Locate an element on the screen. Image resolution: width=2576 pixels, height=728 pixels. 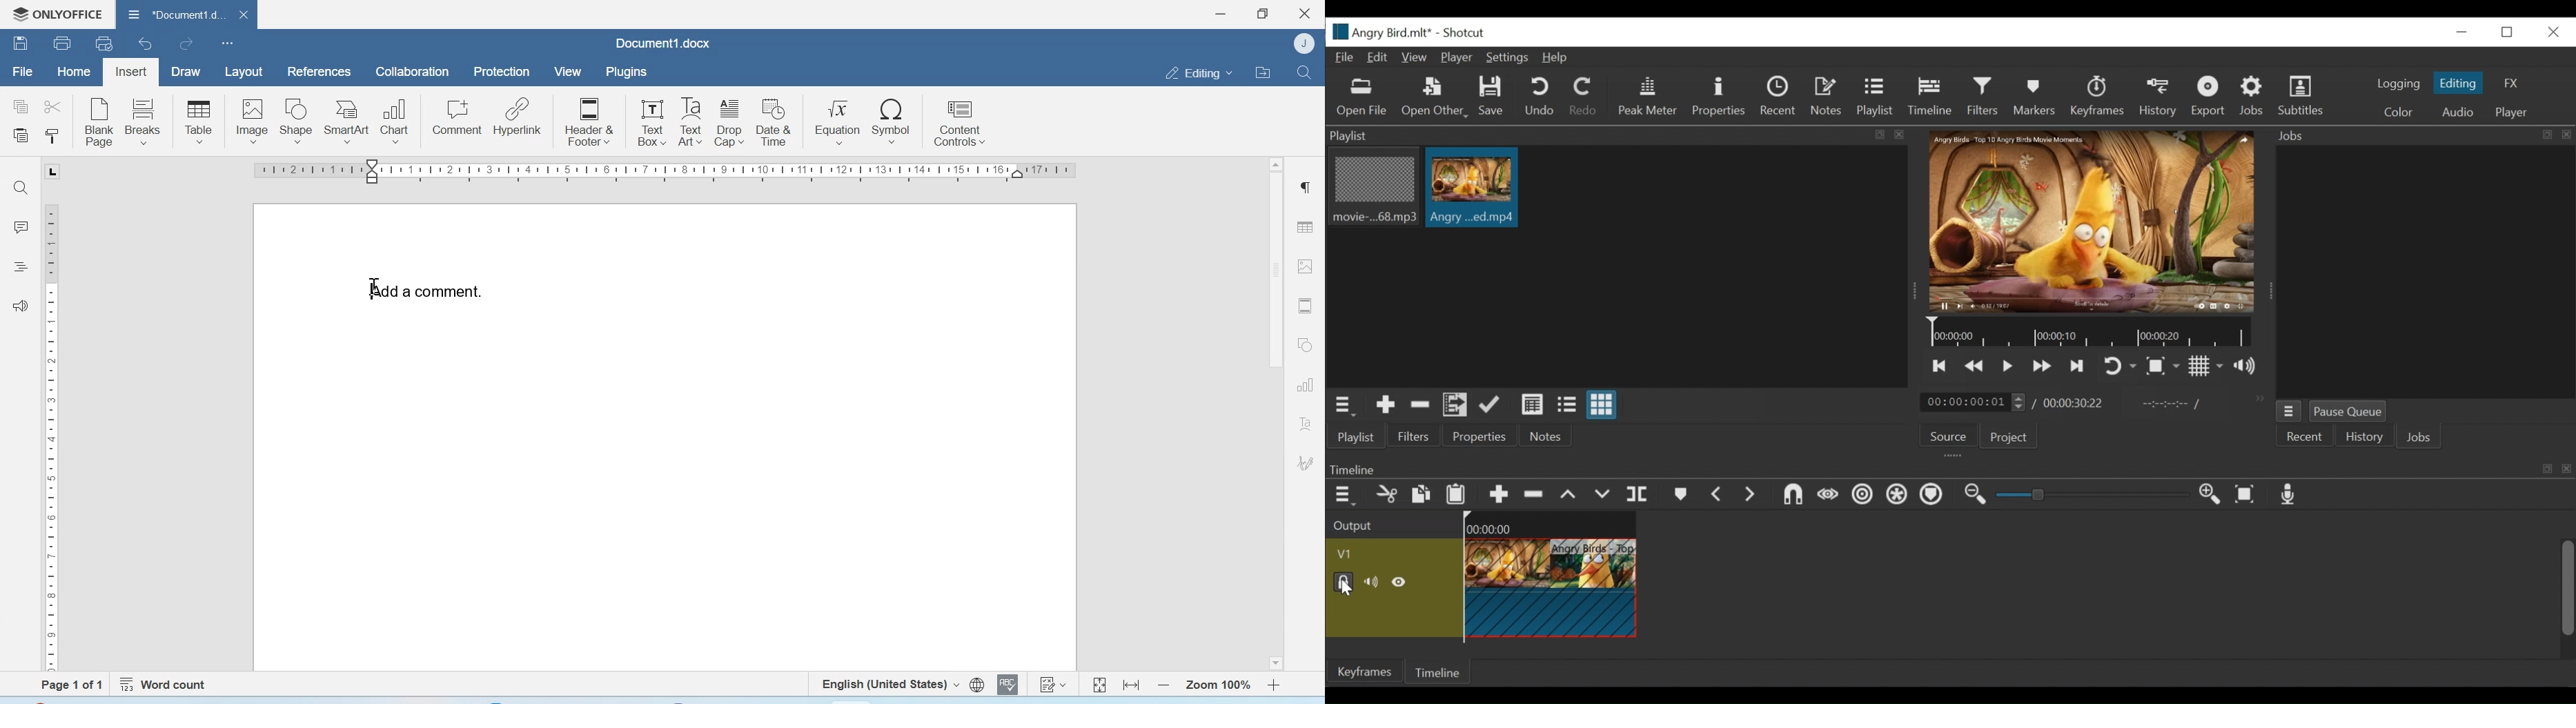
Ripple all tracks is located at coordinates (1897, 495).